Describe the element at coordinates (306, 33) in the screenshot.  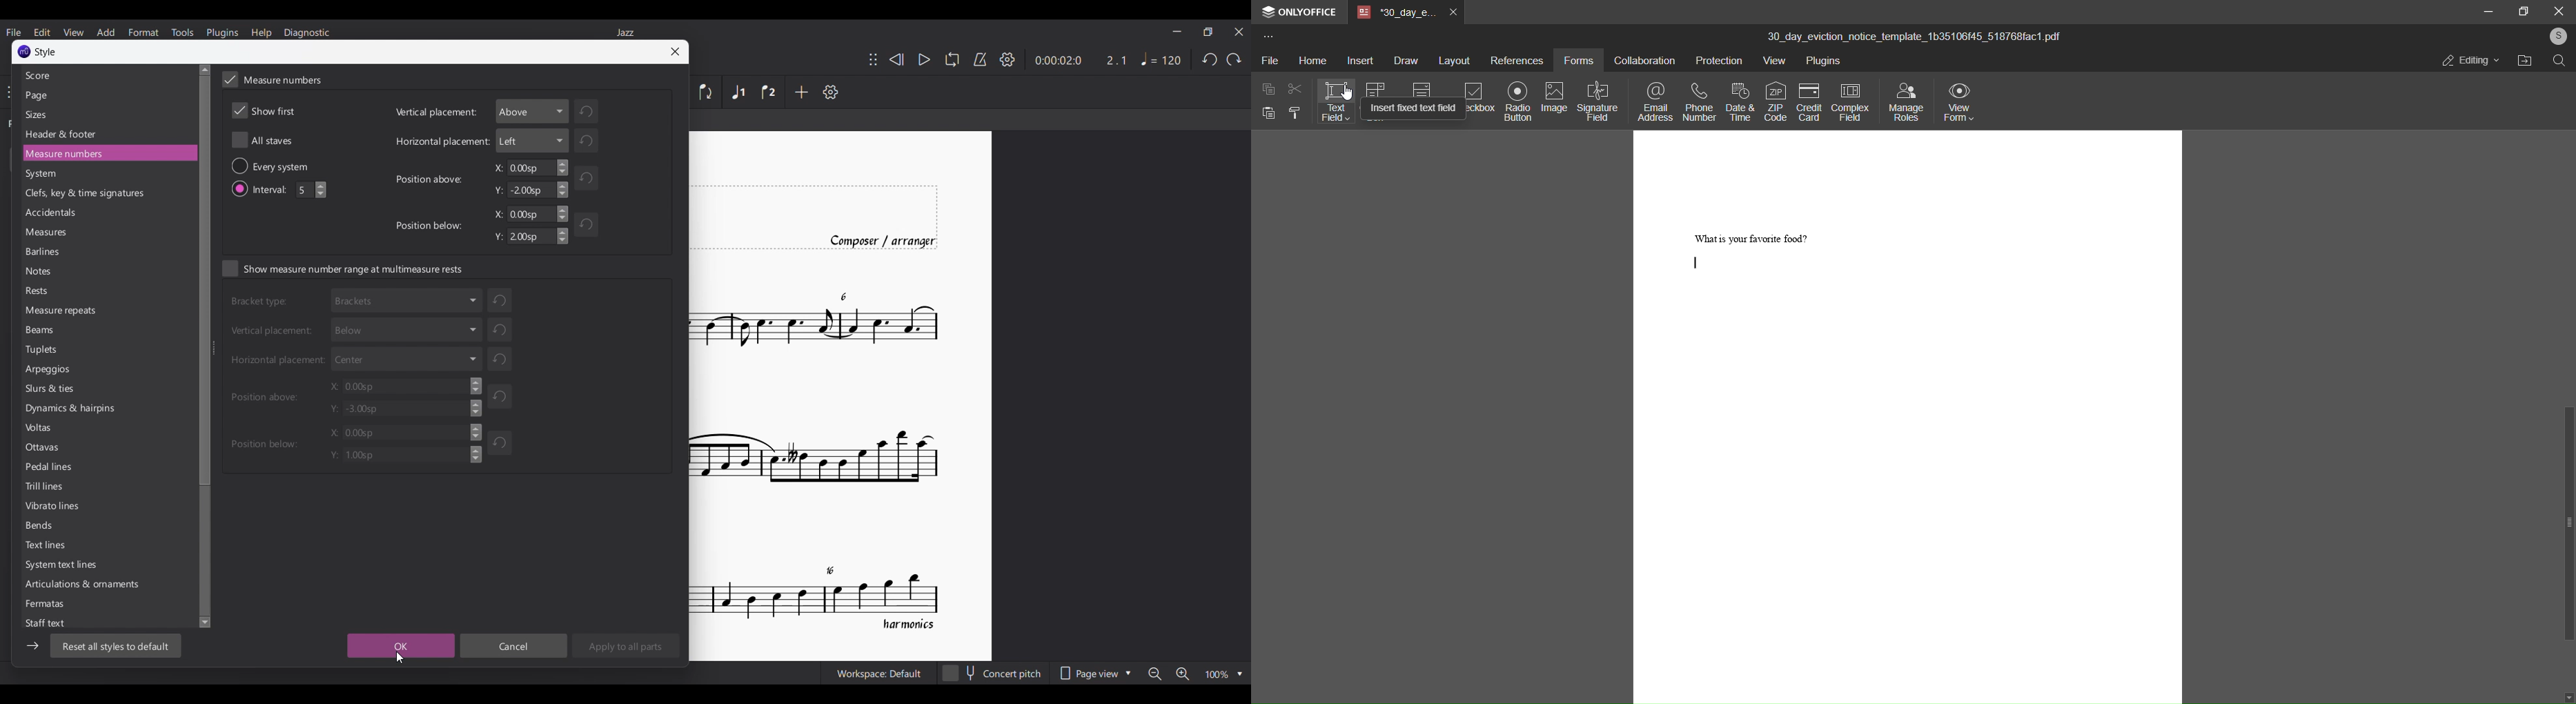
I see `Diagnostic menu` at that location.